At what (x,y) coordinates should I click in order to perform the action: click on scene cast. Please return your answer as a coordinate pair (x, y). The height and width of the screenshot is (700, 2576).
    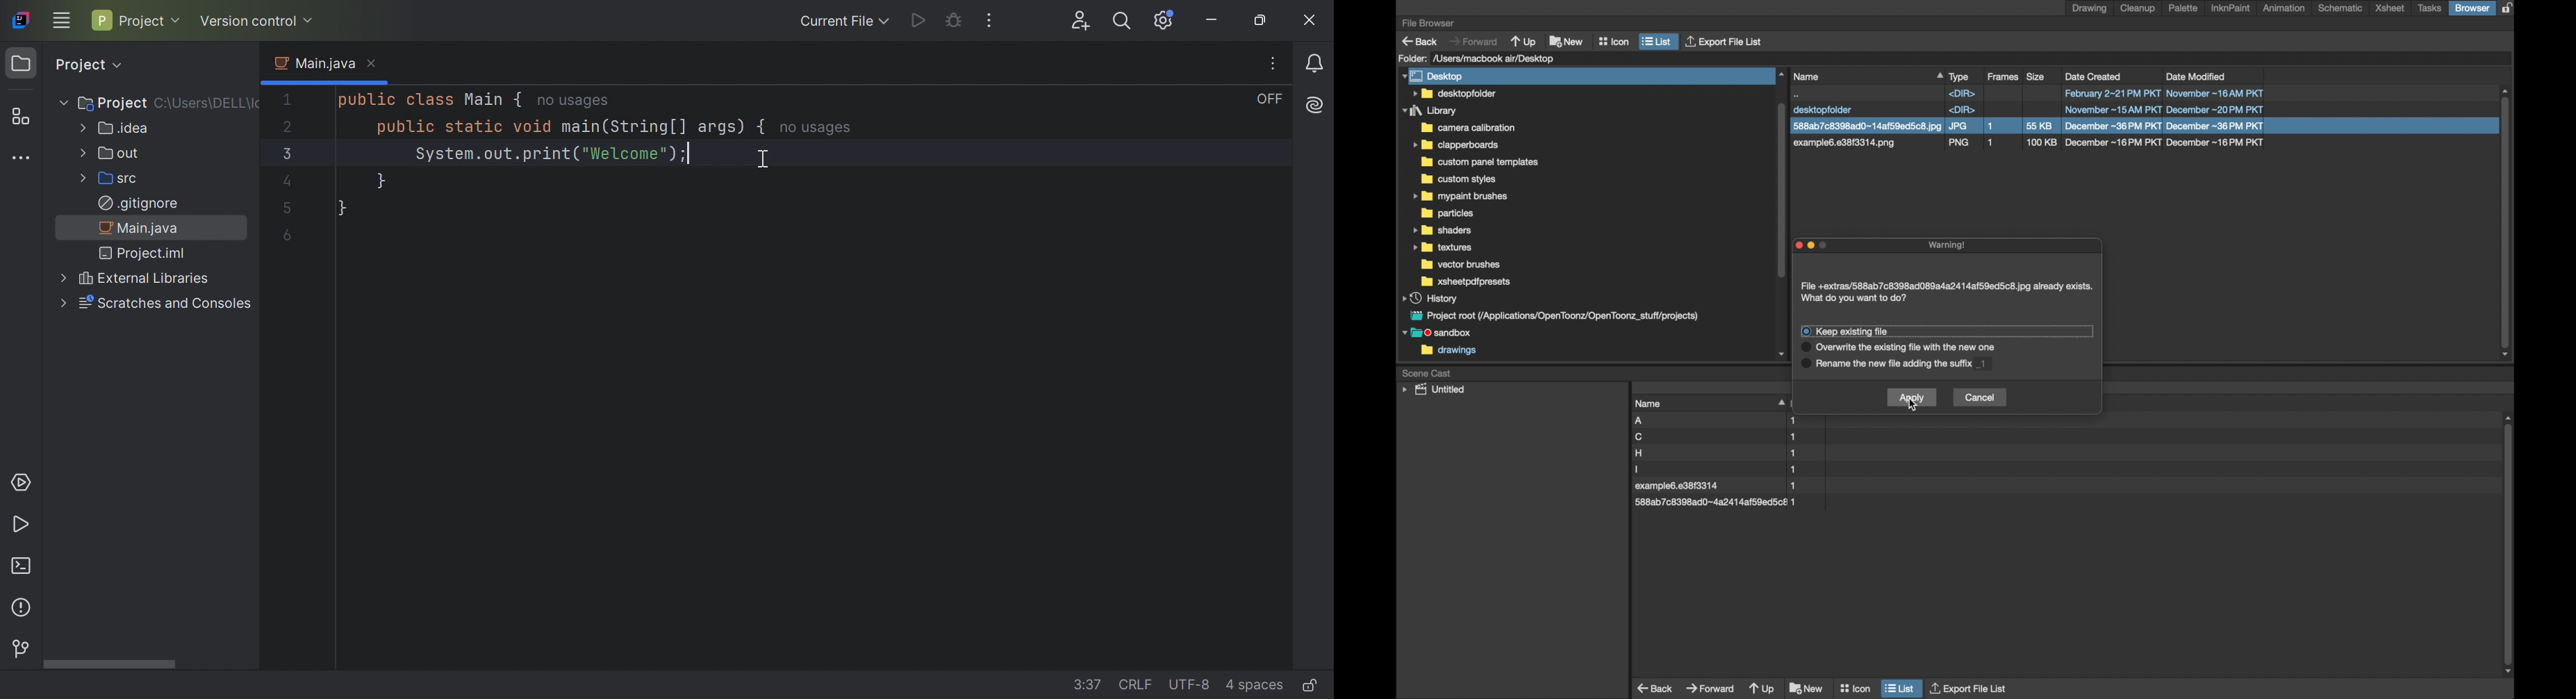
    Looking at the image, I should click on (1427, 372).